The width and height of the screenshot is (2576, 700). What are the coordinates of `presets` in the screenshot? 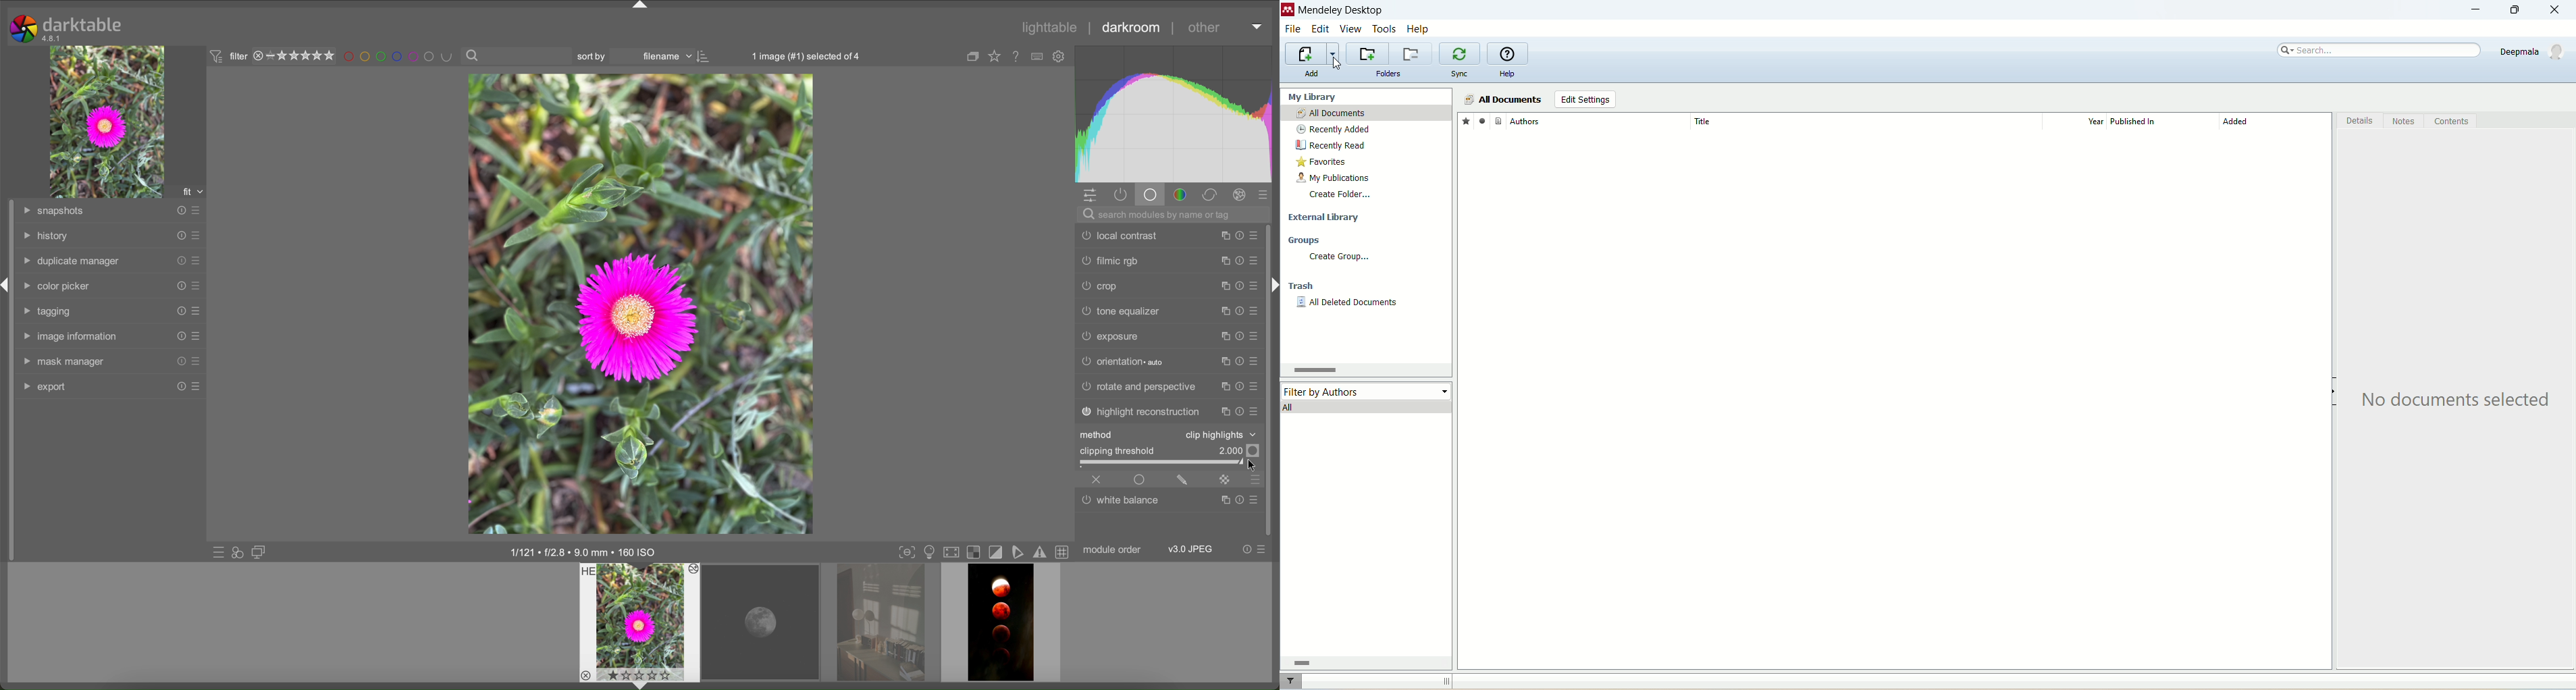 It's located at (1255, 261).